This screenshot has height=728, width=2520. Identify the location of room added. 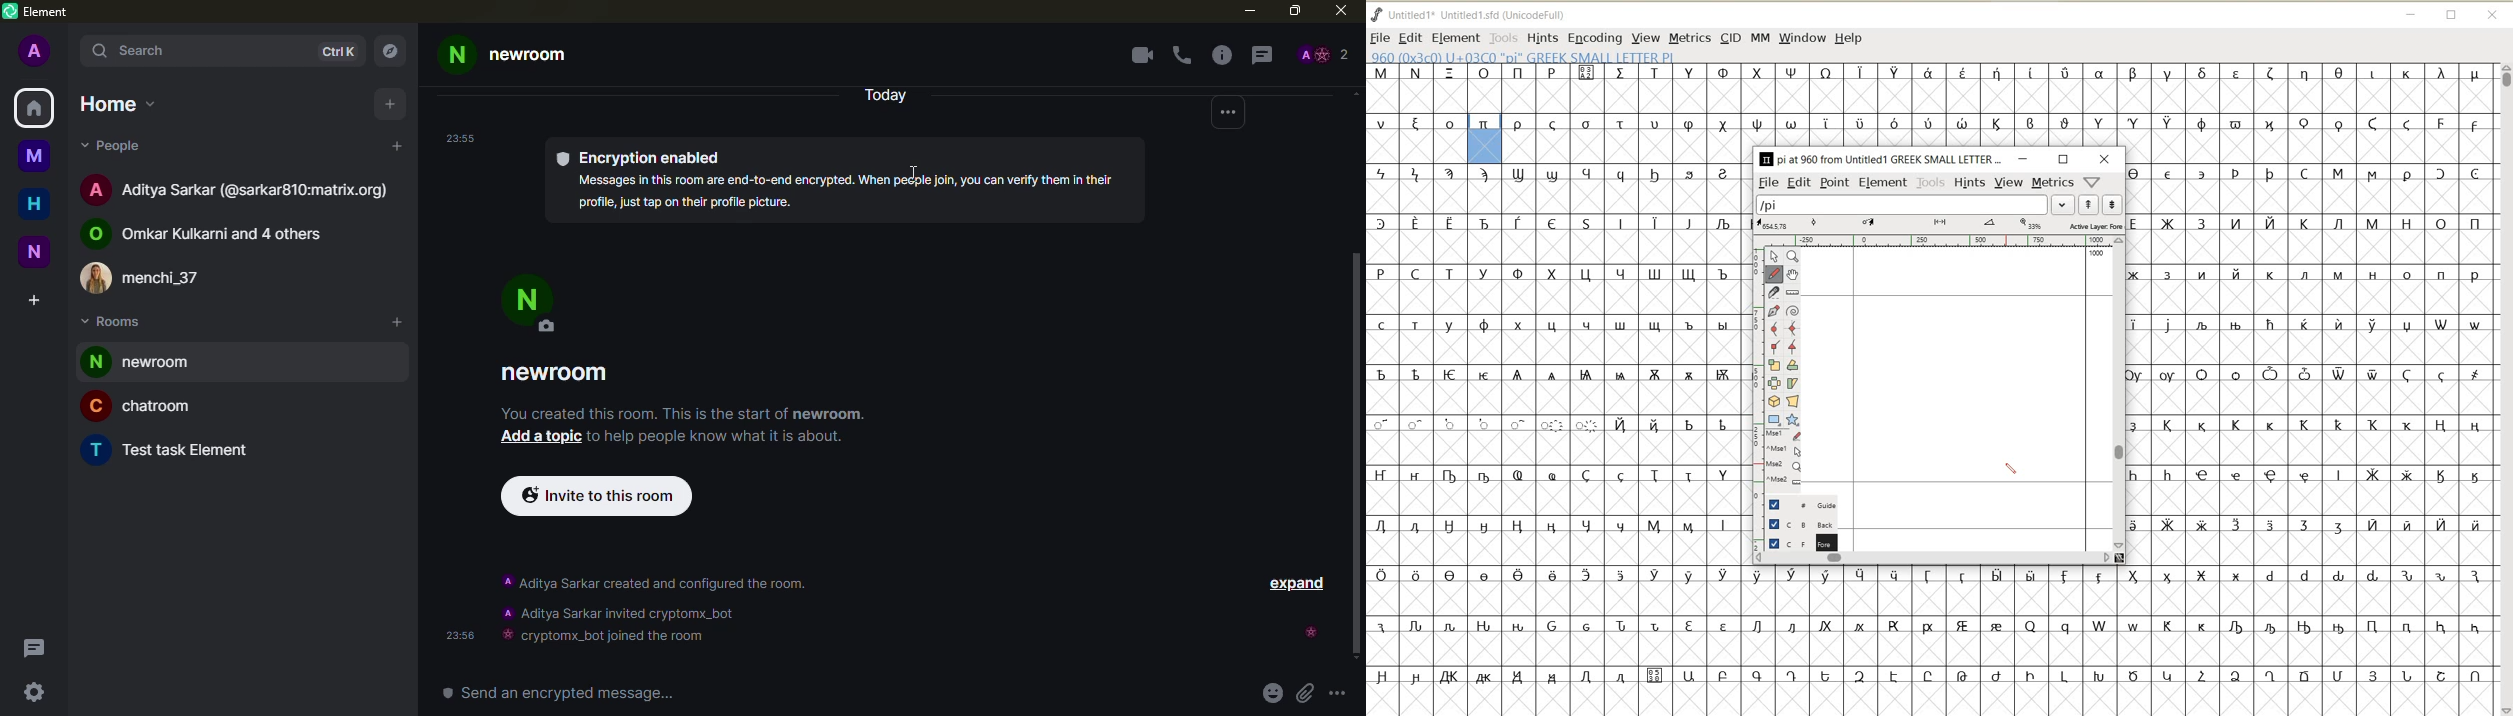
(151, 362).